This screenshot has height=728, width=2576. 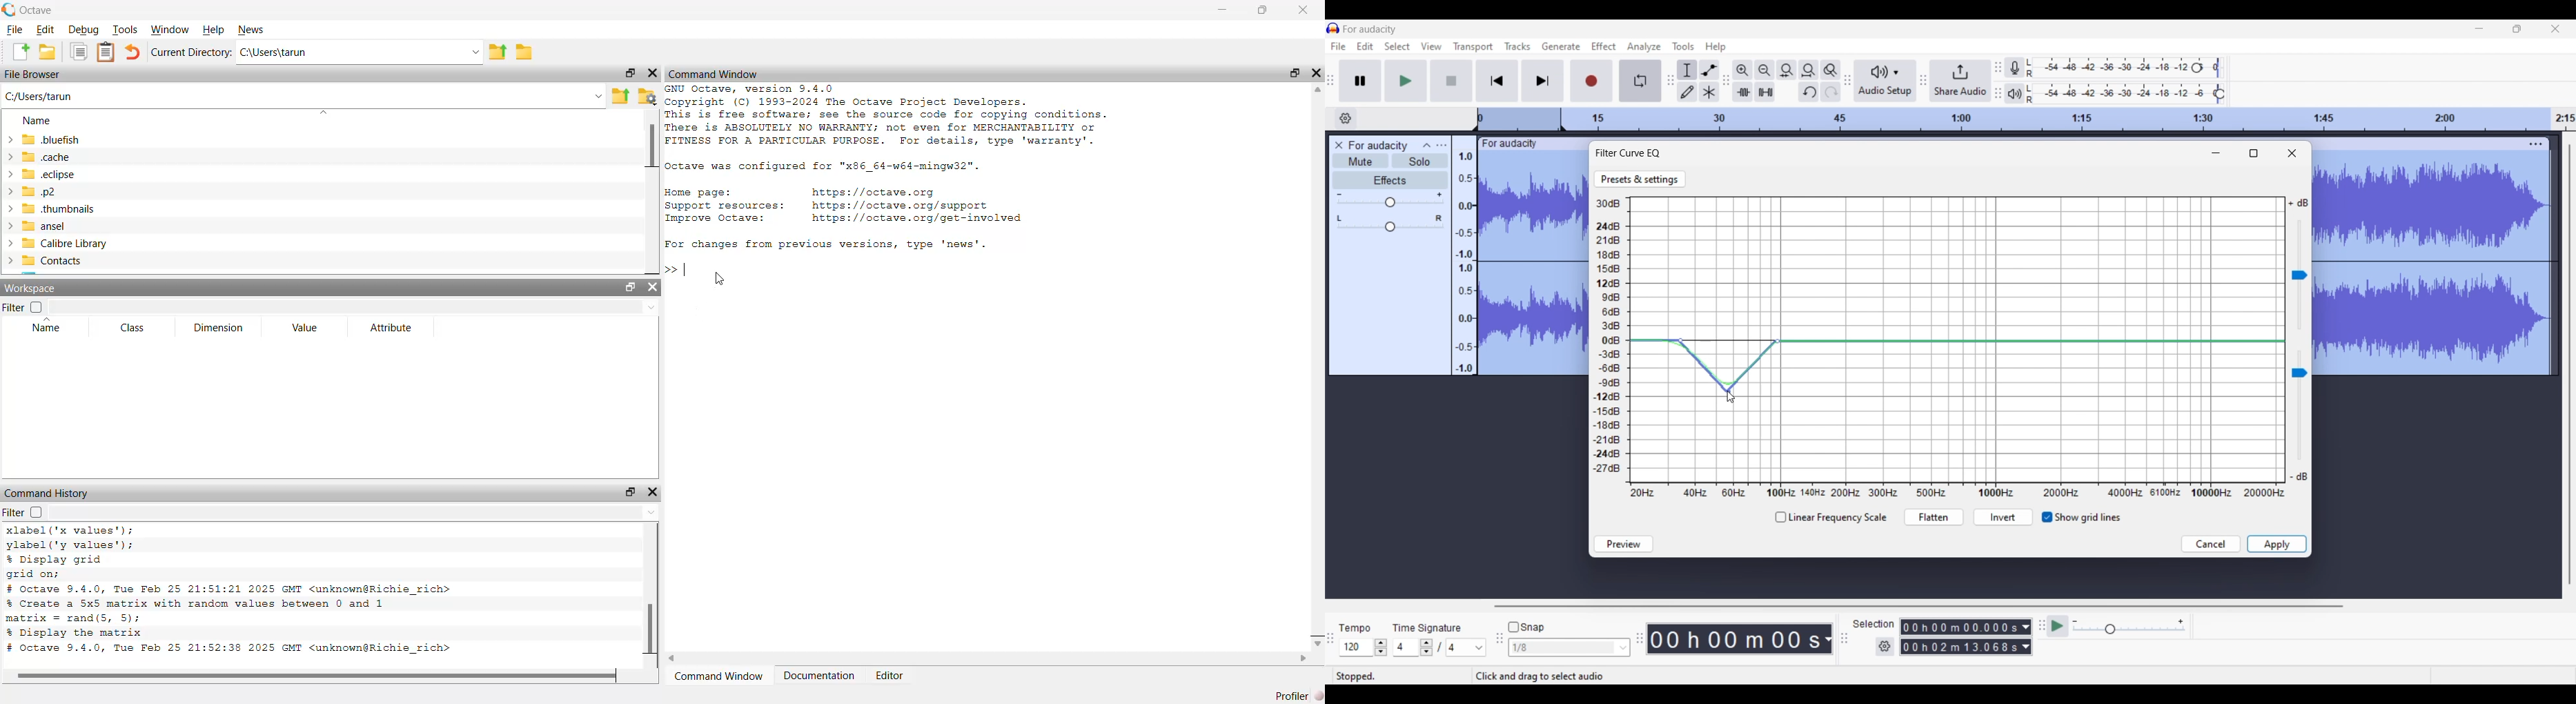 What do you see at coordinates (41, 121) in the screenshot?
I see `Name` at bounding box center [41, 121].